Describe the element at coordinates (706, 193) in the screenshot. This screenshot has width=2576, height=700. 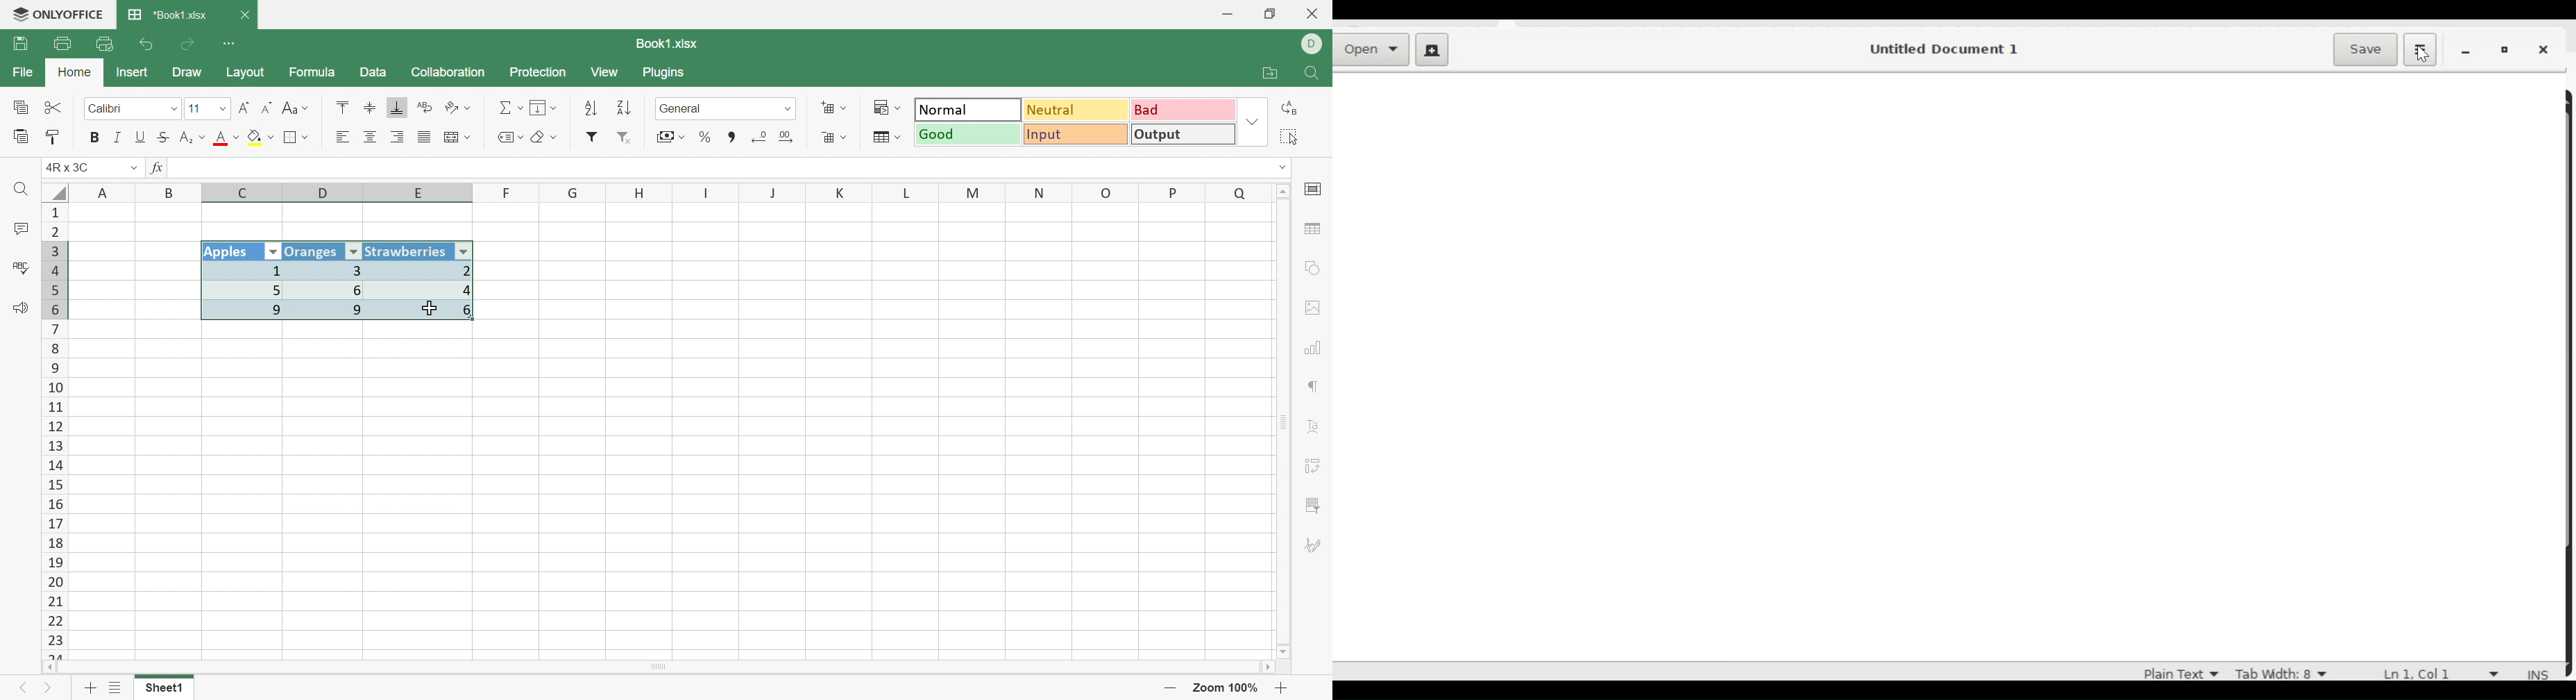
I see `I` at that location.